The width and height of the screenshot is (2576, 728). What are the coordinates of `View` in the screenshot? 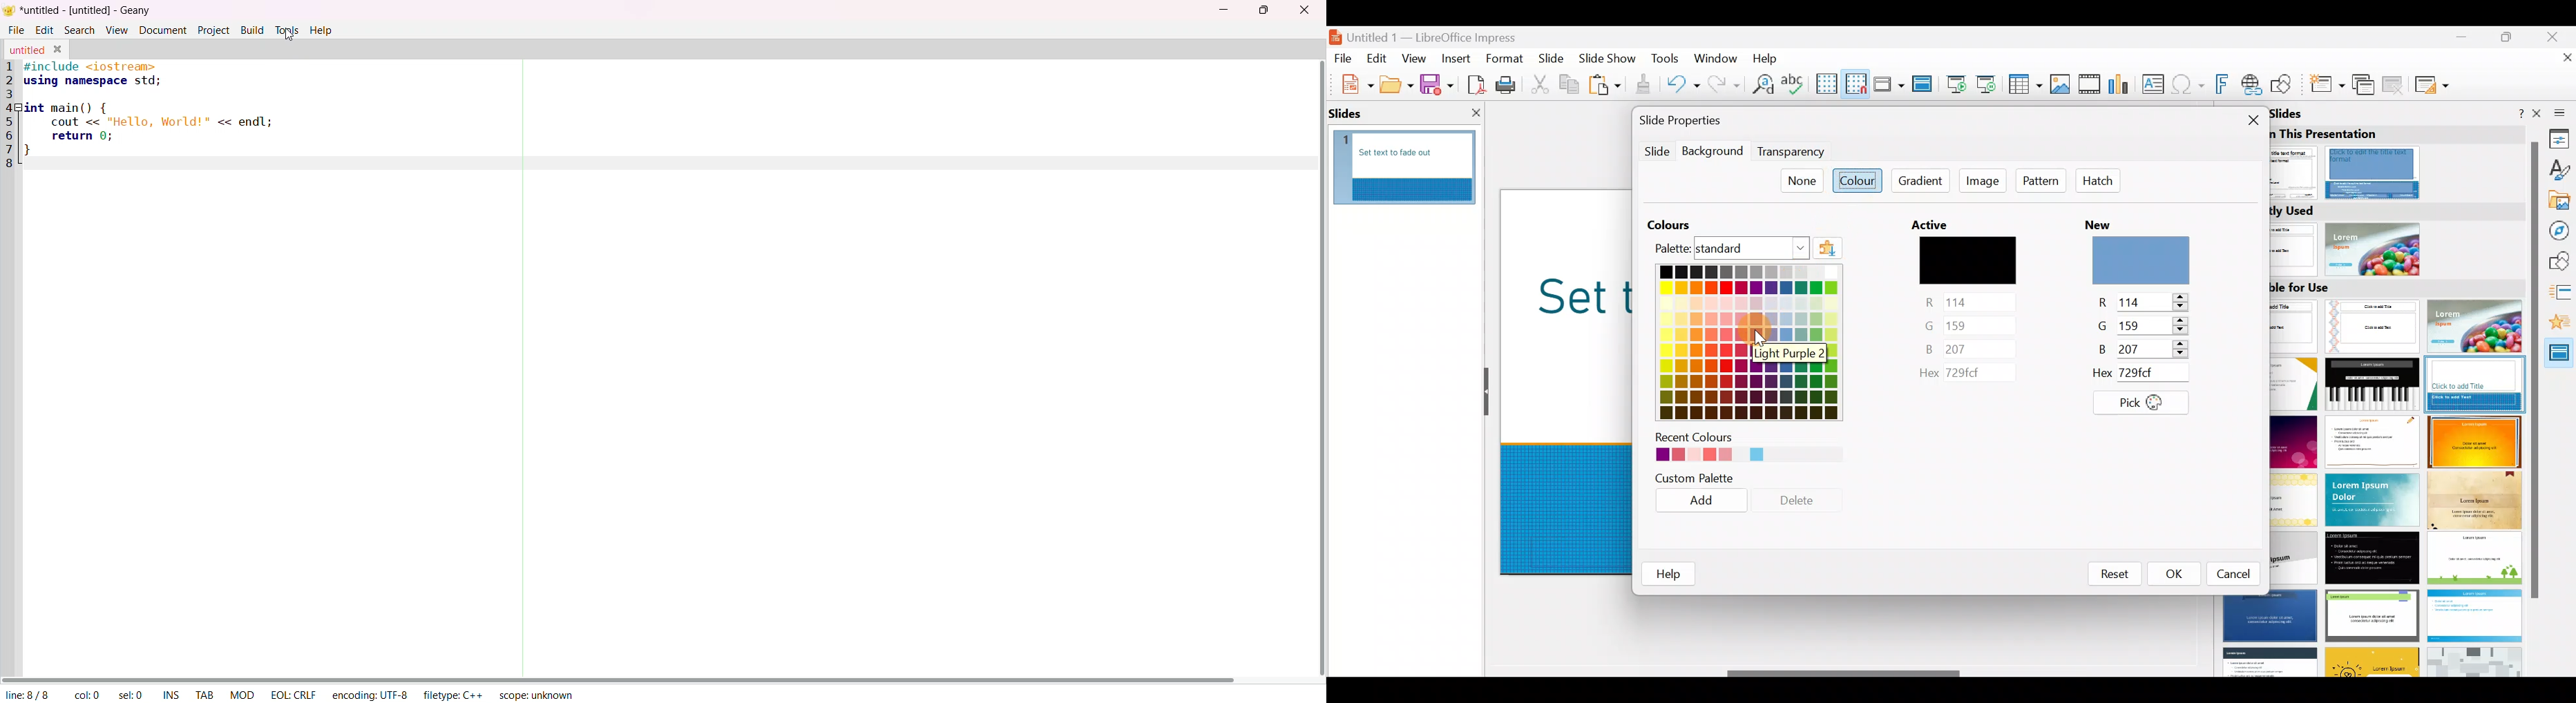 It's located at (1415, 58).